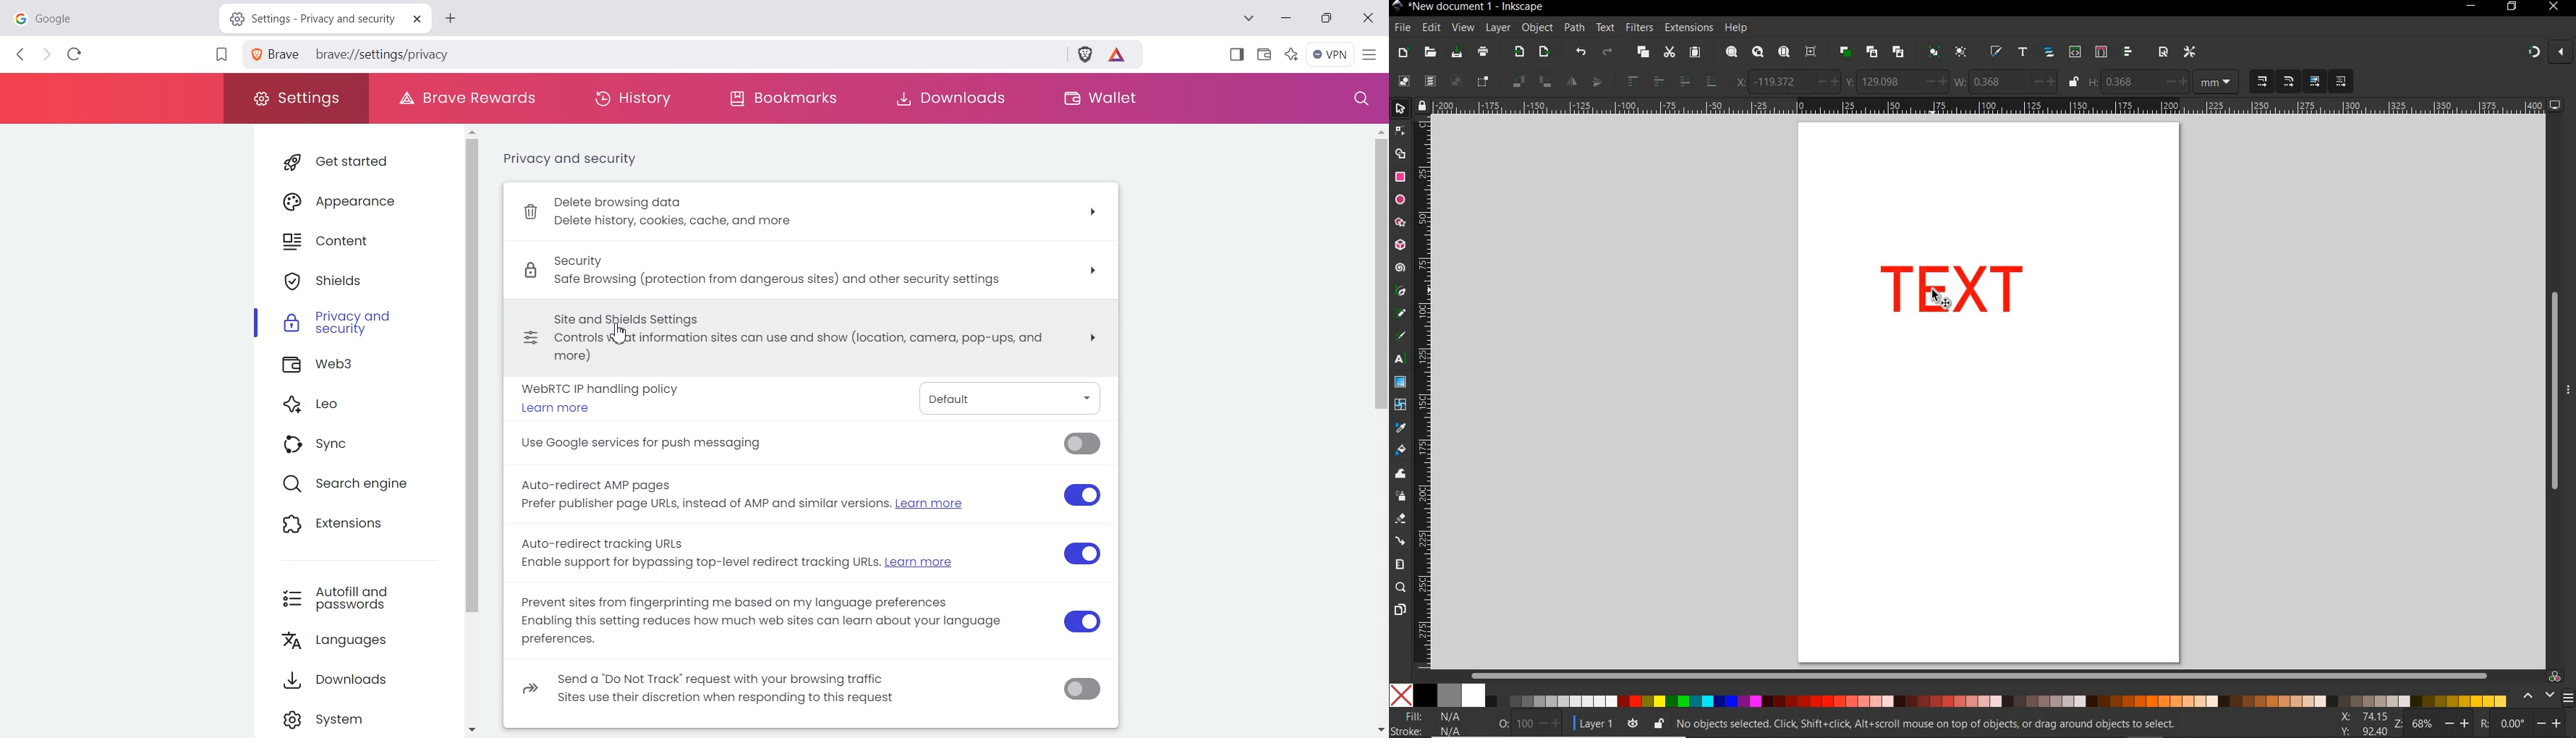  Describe the element at coordinates (1843, 52) in the screenshot. I see `DUPLICATE` at that location.